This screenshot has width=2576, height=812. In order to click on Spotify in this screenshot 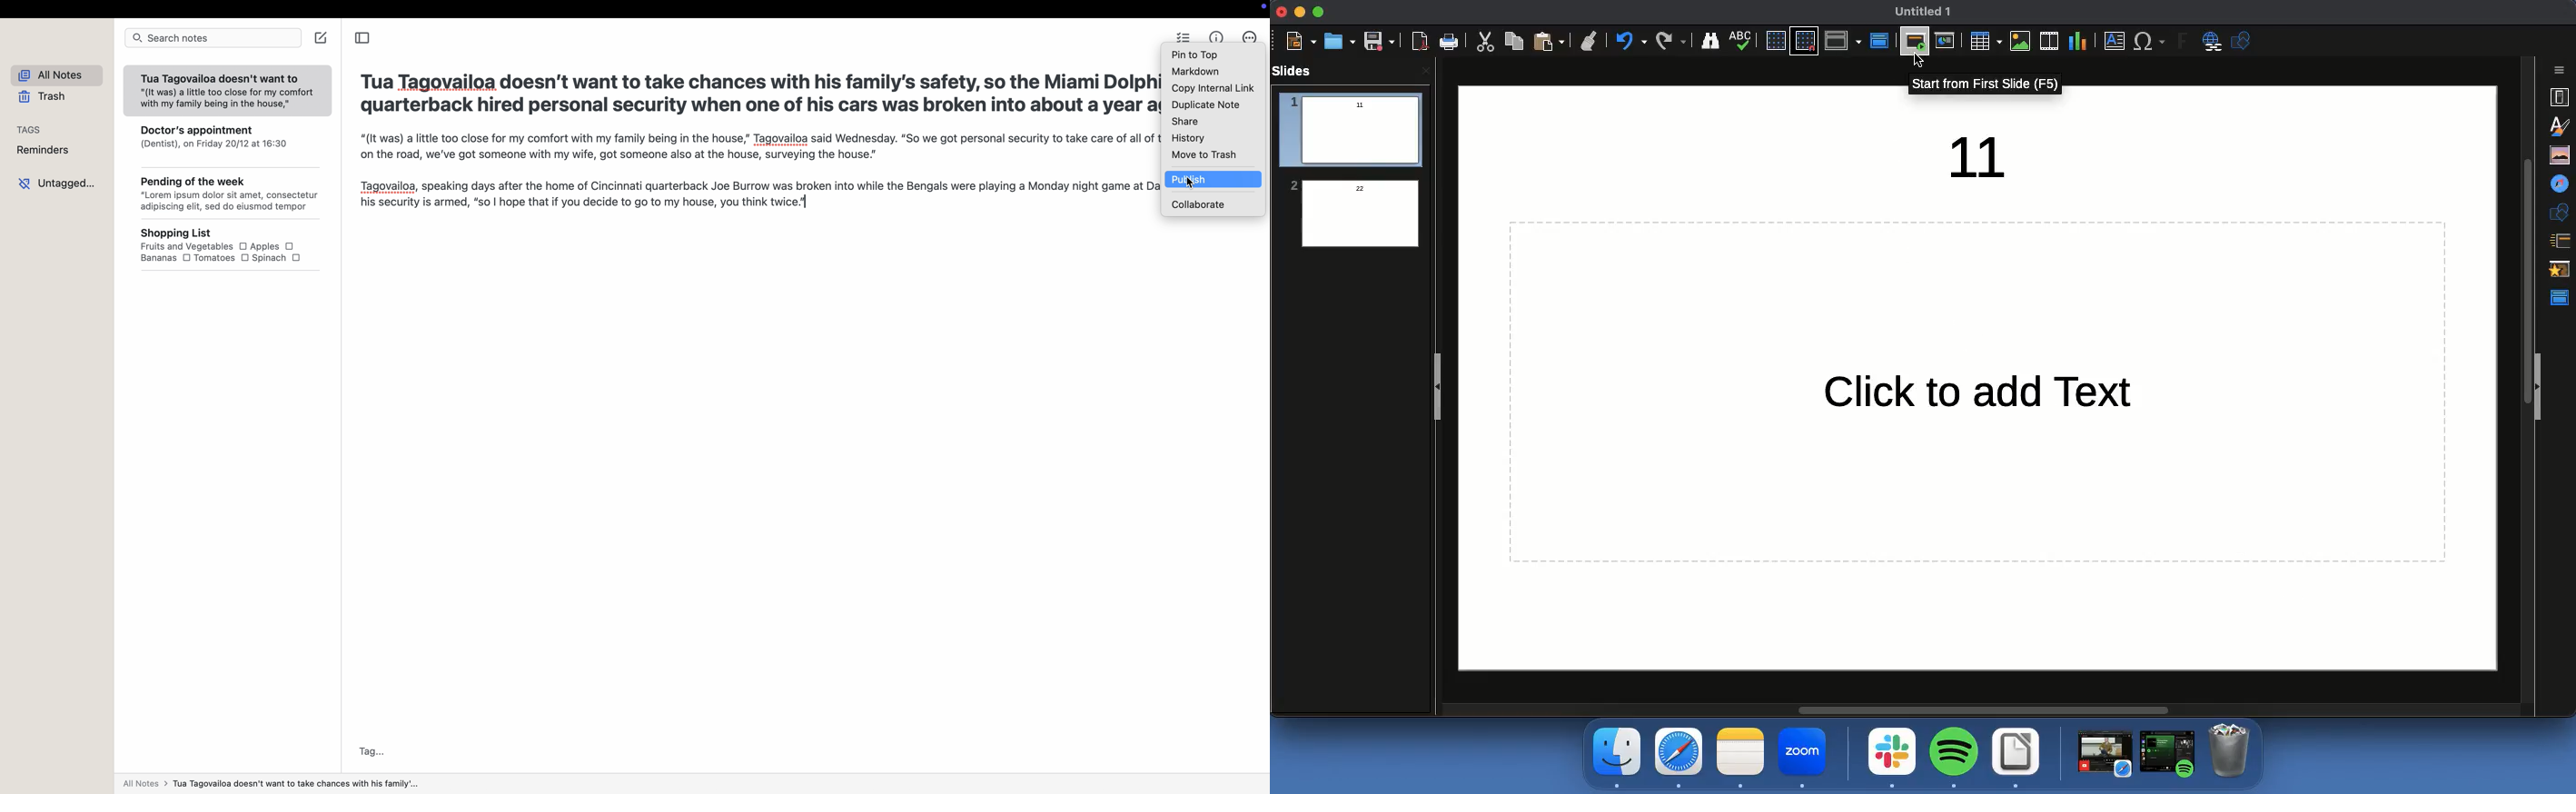, I will do `click(1953, 756)`.